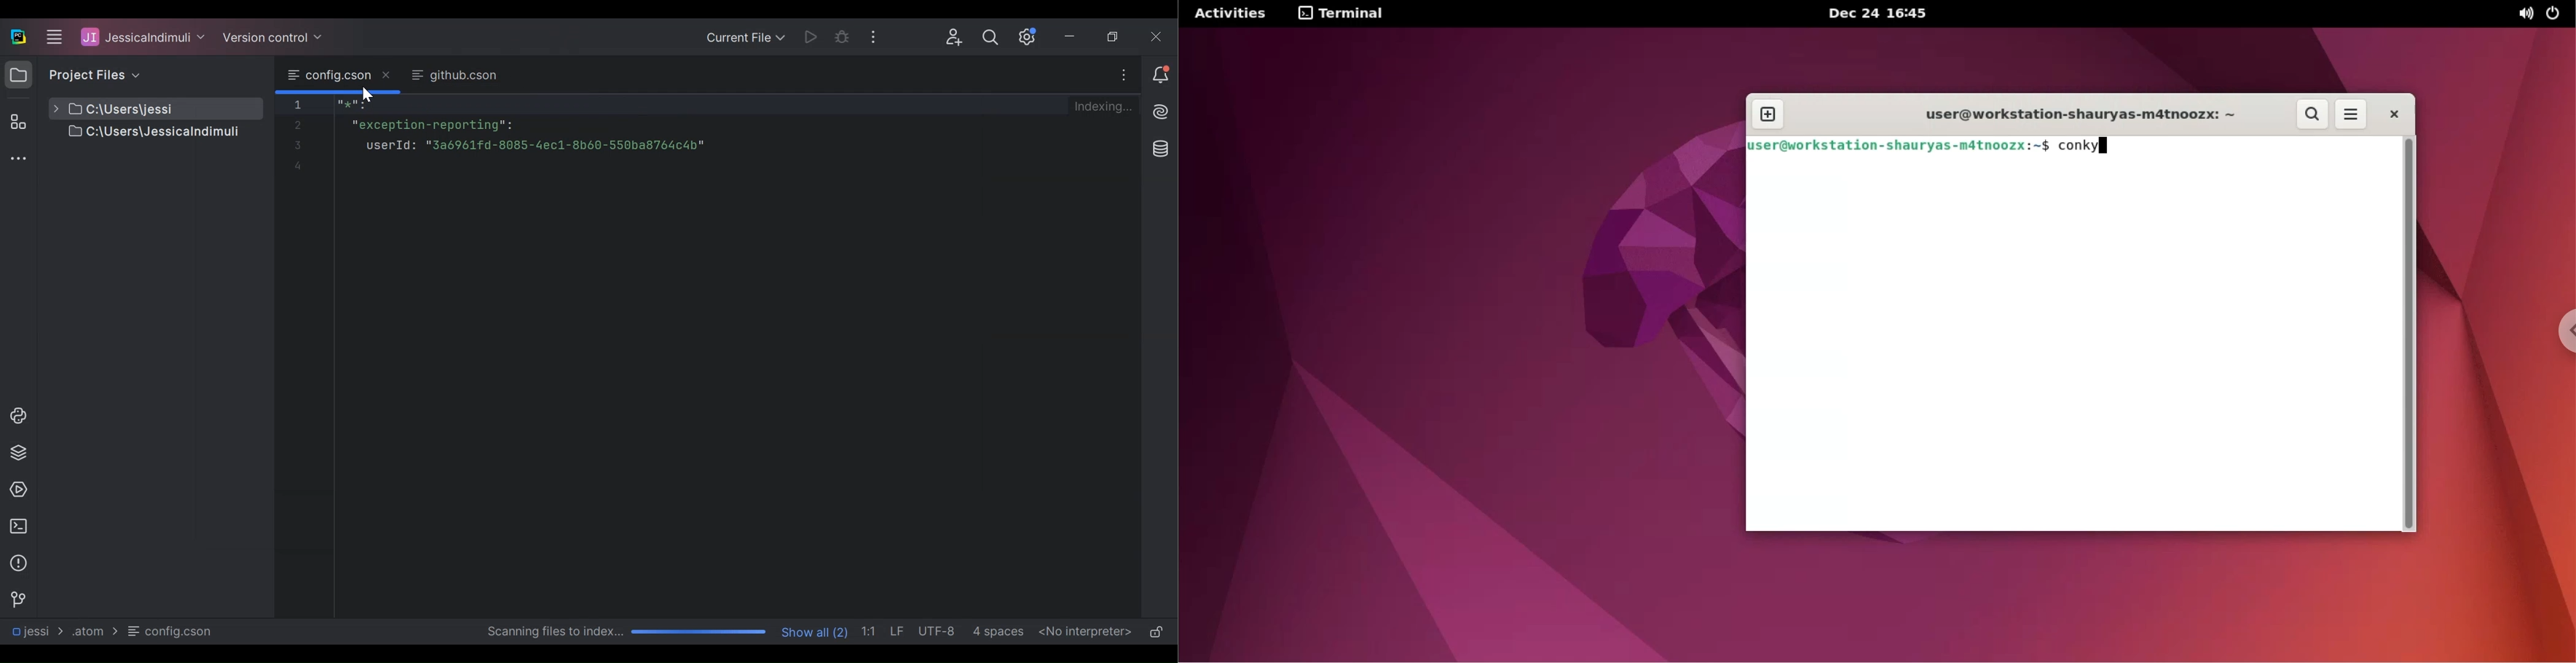 The image size is (2576, 672). I want to click on Project File, so click(141, 109).